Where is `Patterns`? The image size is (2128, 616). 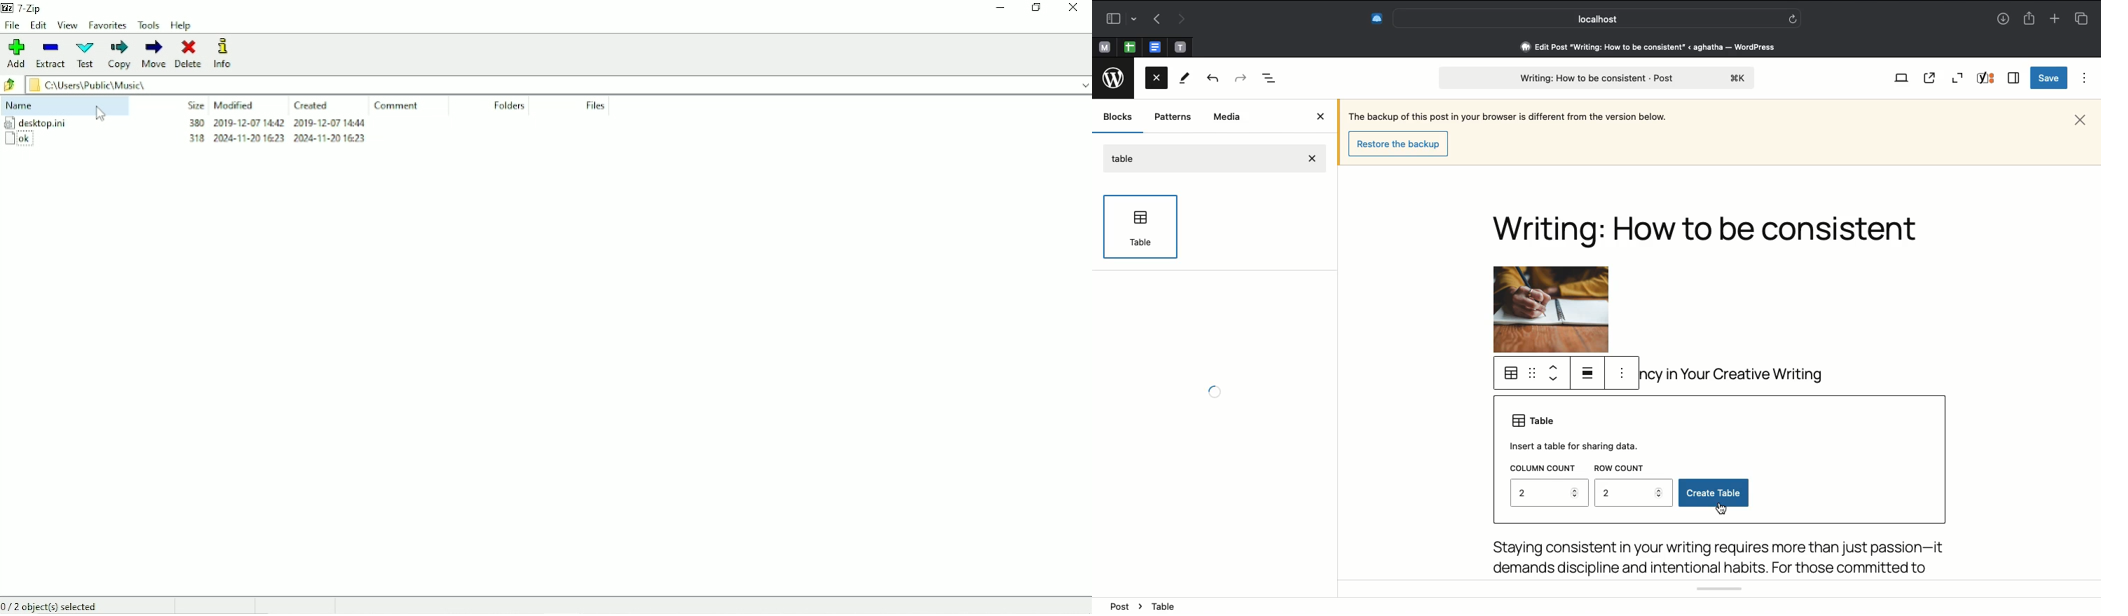 Patterns is located at coordinates (1173, 117).